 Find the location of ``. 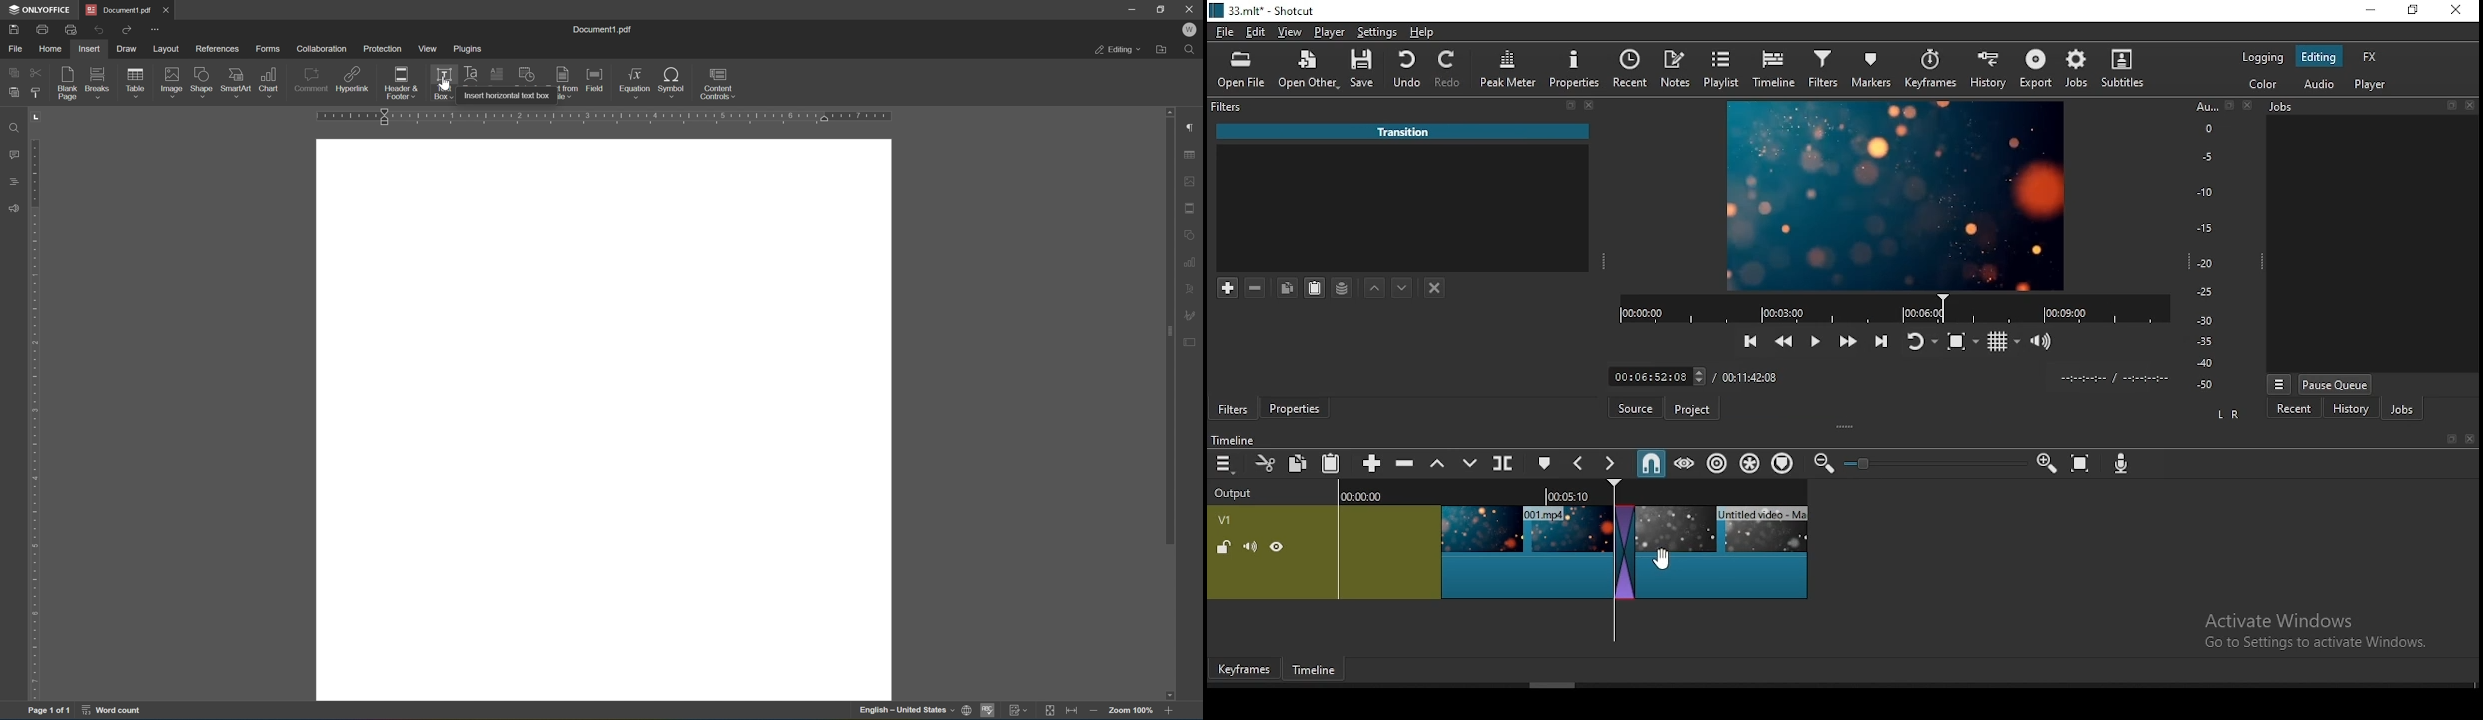

 is located at coordinates (2047, 464).